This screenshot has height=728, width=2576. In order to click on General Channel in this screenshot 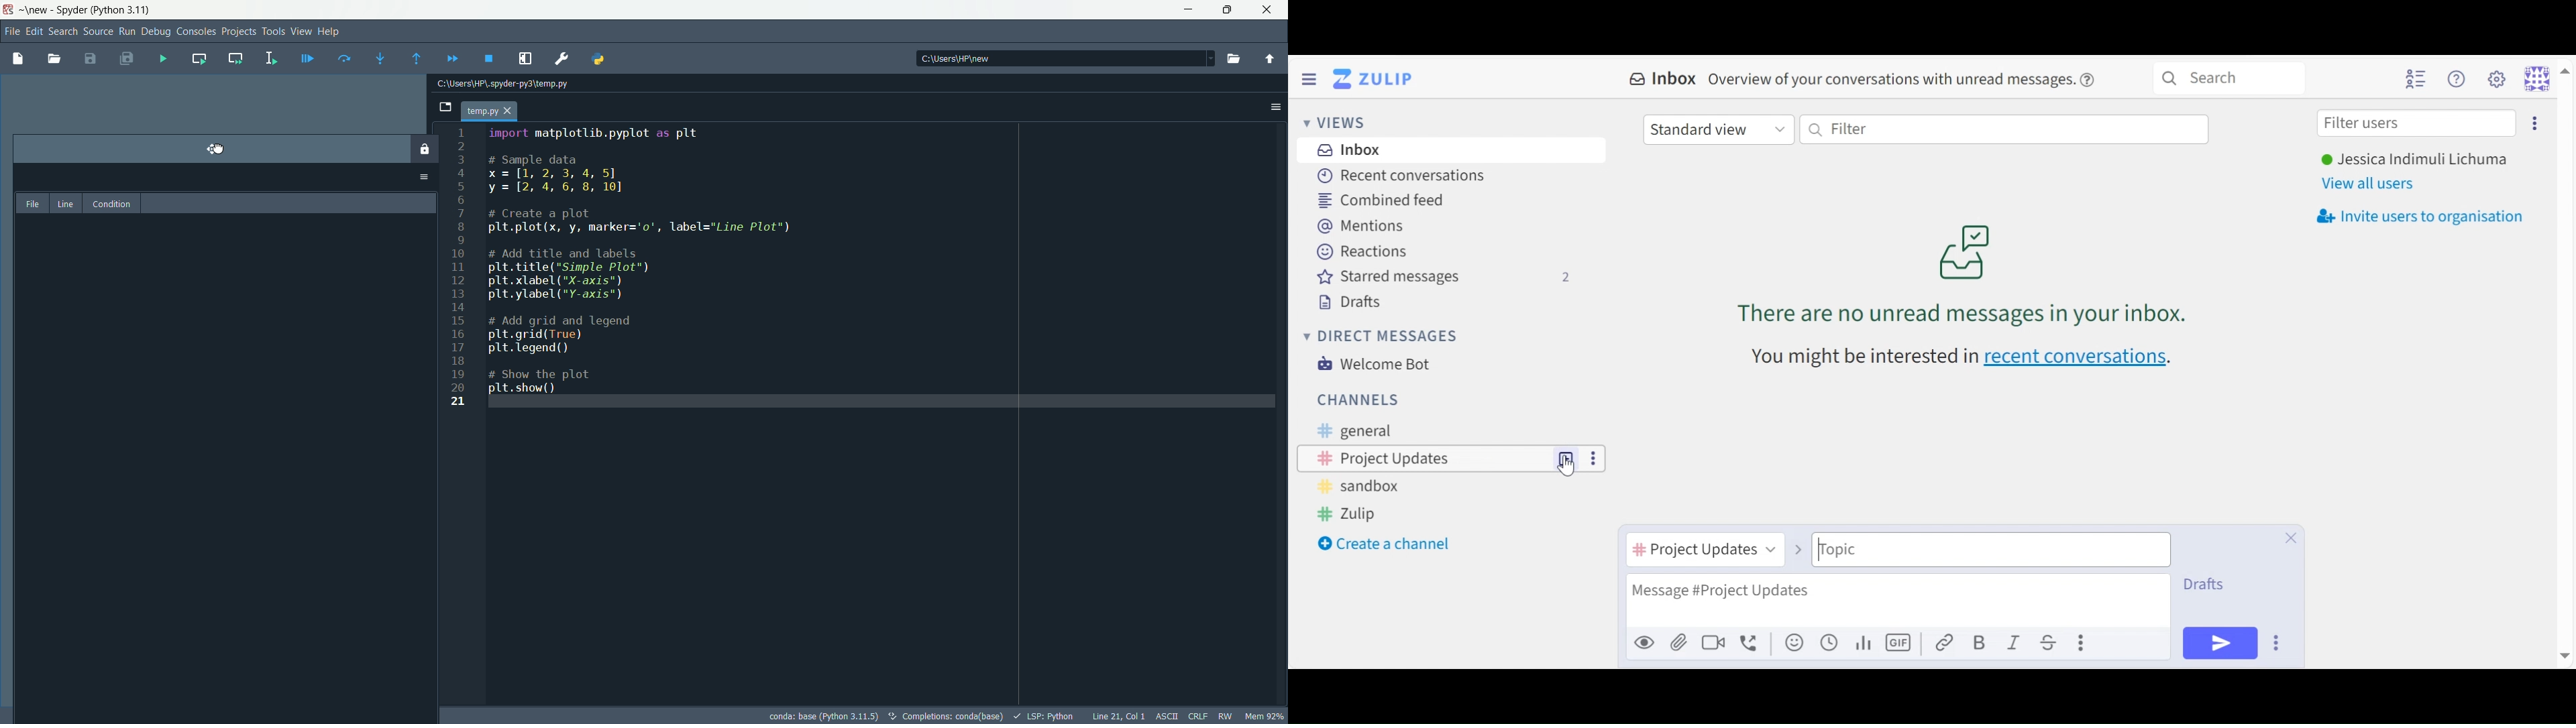, I will do `click(1352, 431)`.